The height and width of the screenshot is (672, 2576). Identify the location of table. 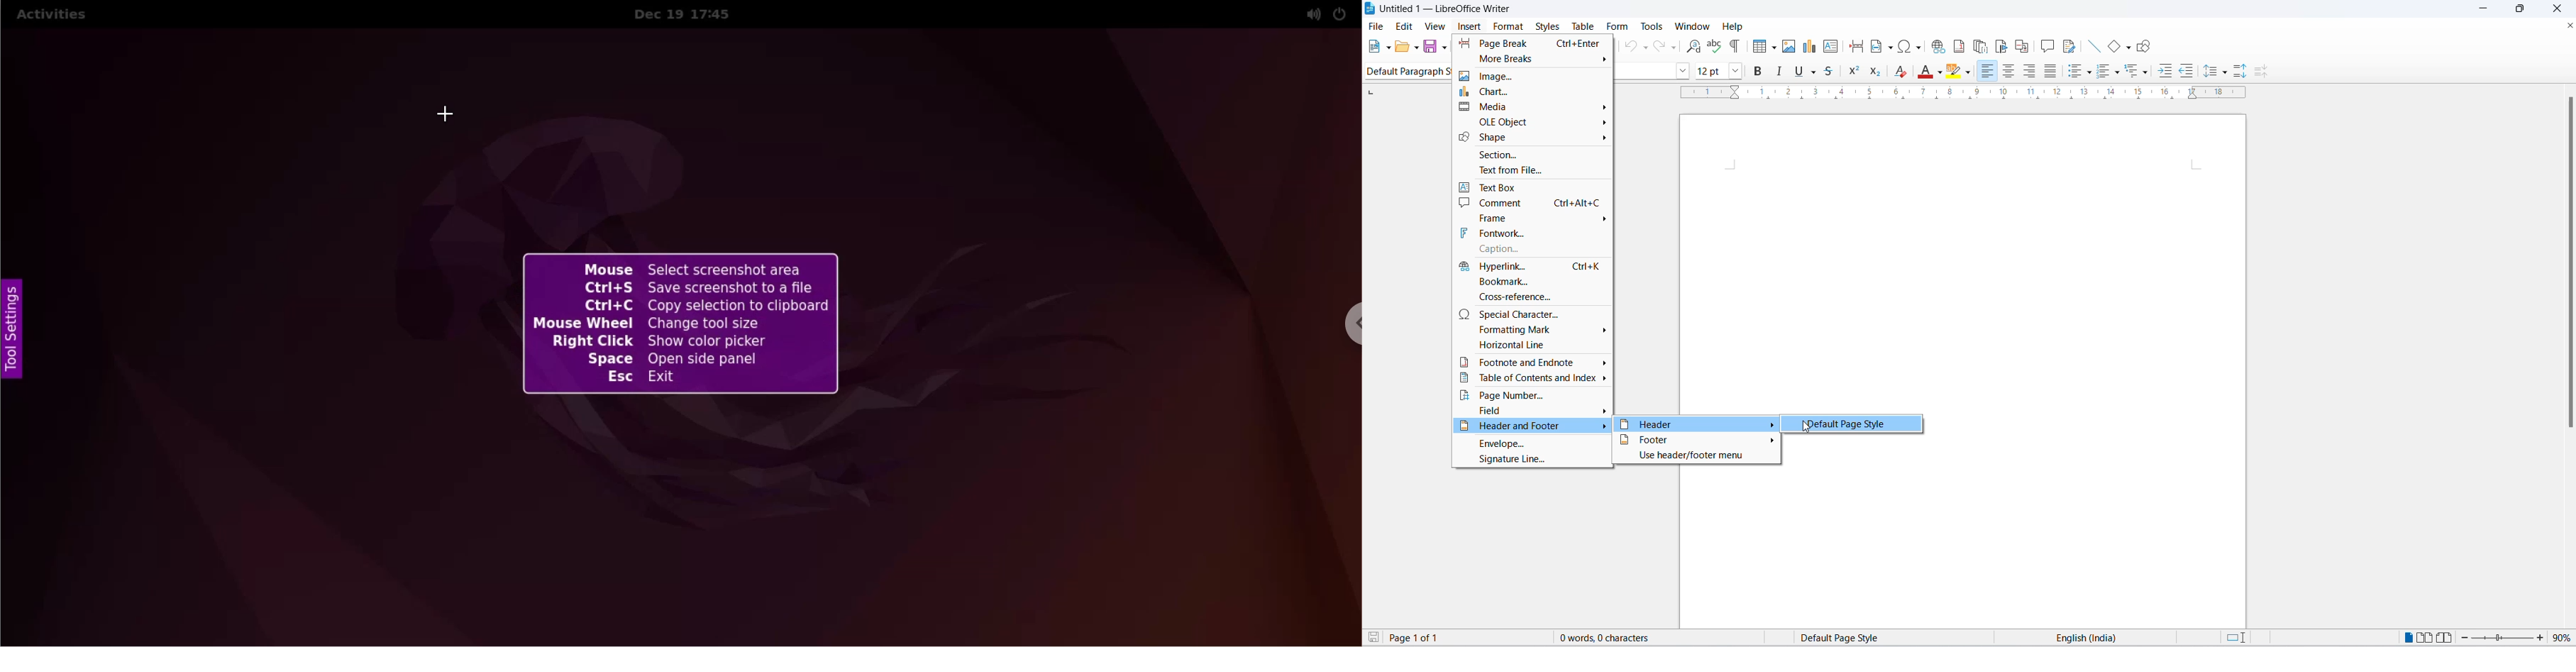
(1581, 25).